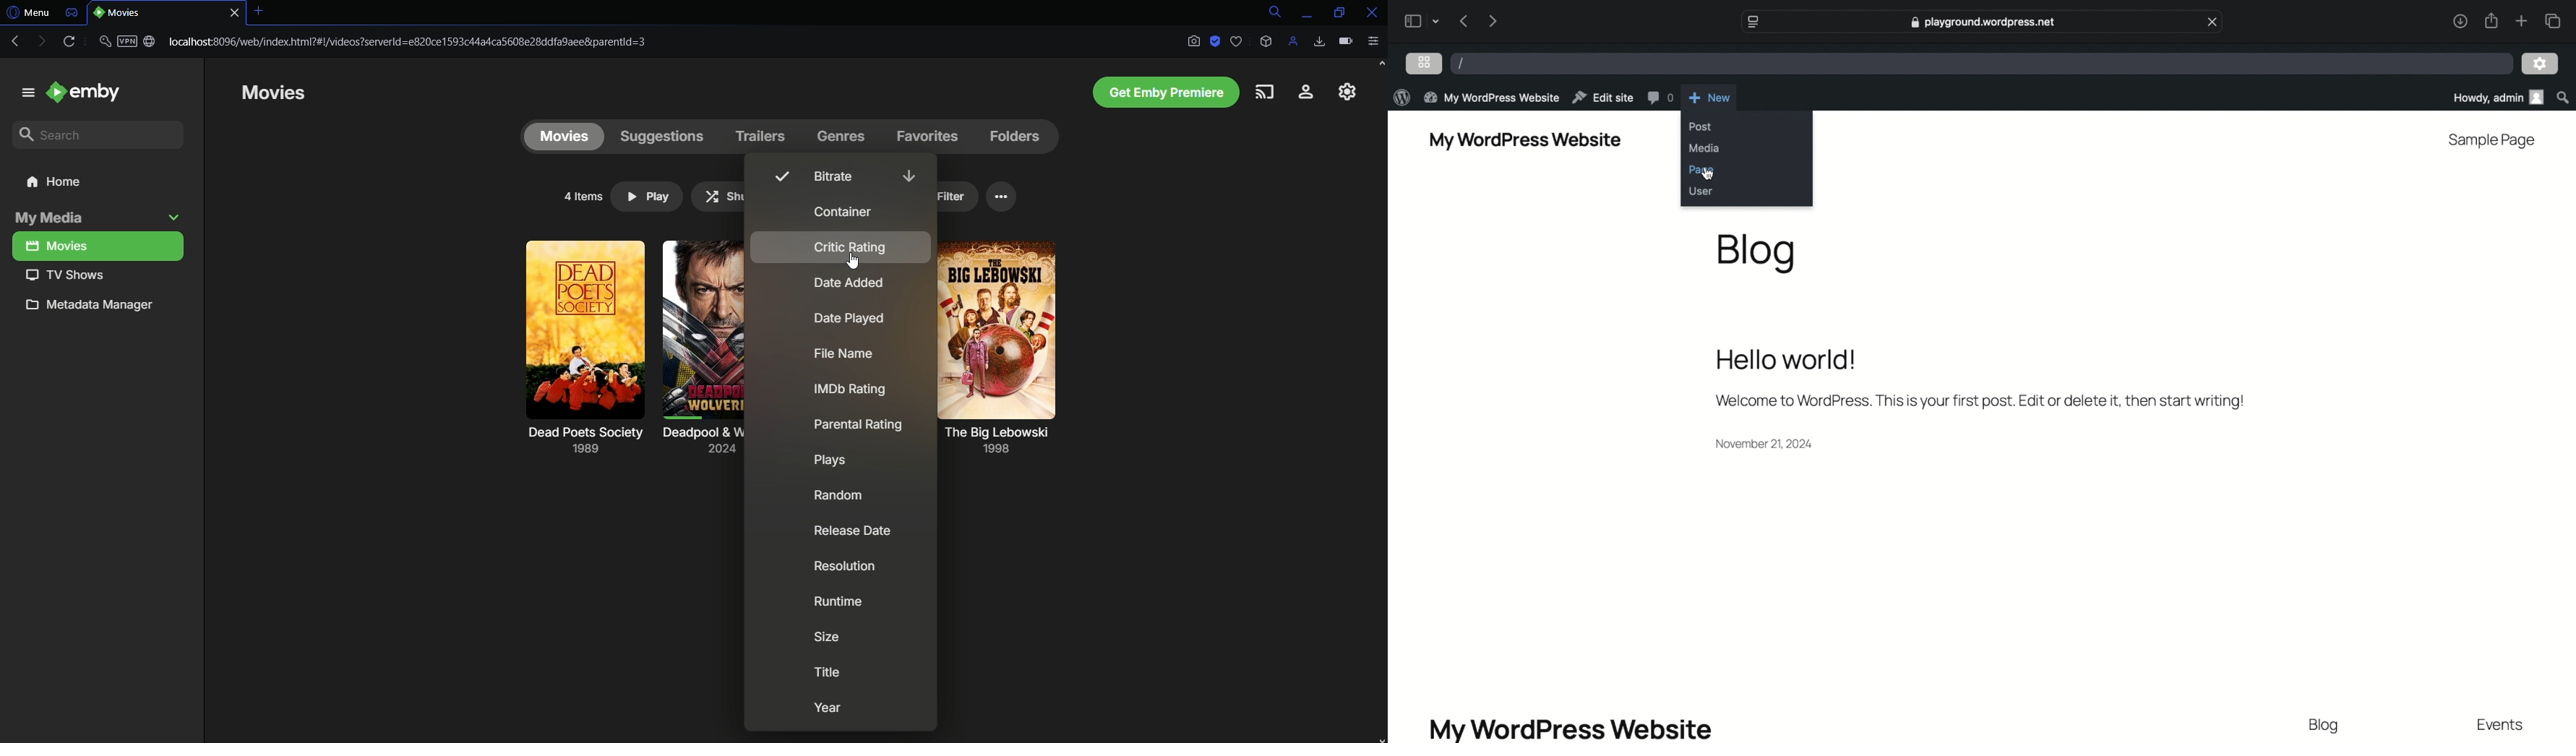 The height and width of the screenshot is (756, 2576). Describe the element at coordinates (39, 41) in the screenshot. I see `Forward` at that location.